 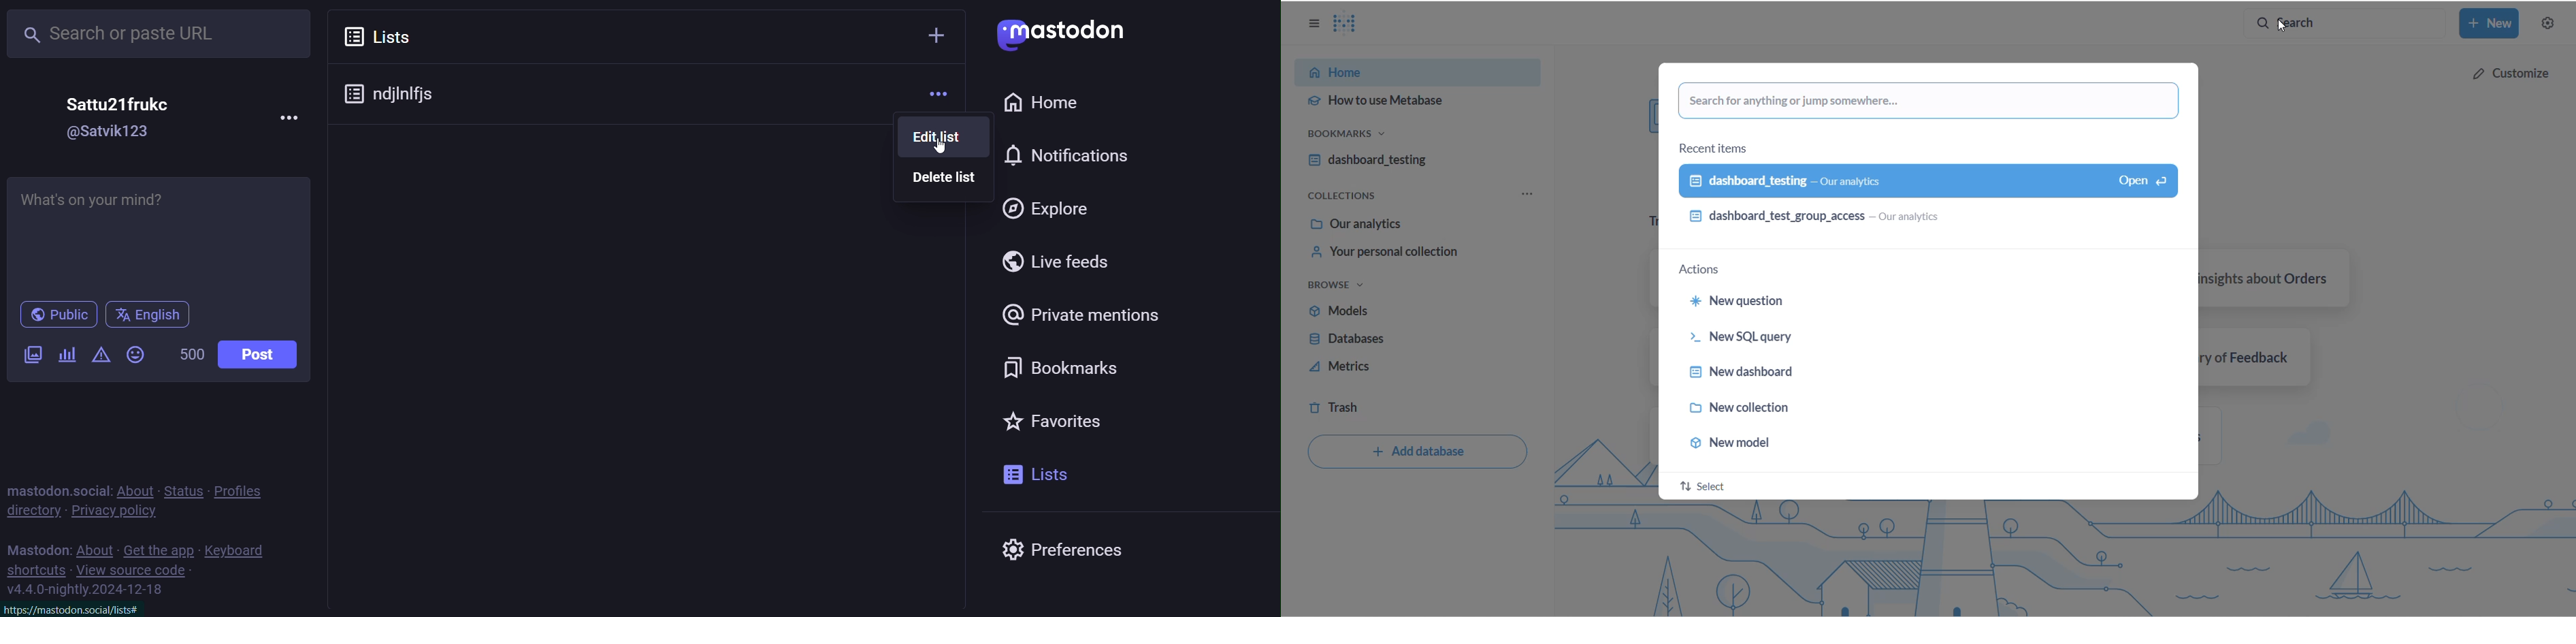 I want to click on browse, so click(x=1348, y=288).